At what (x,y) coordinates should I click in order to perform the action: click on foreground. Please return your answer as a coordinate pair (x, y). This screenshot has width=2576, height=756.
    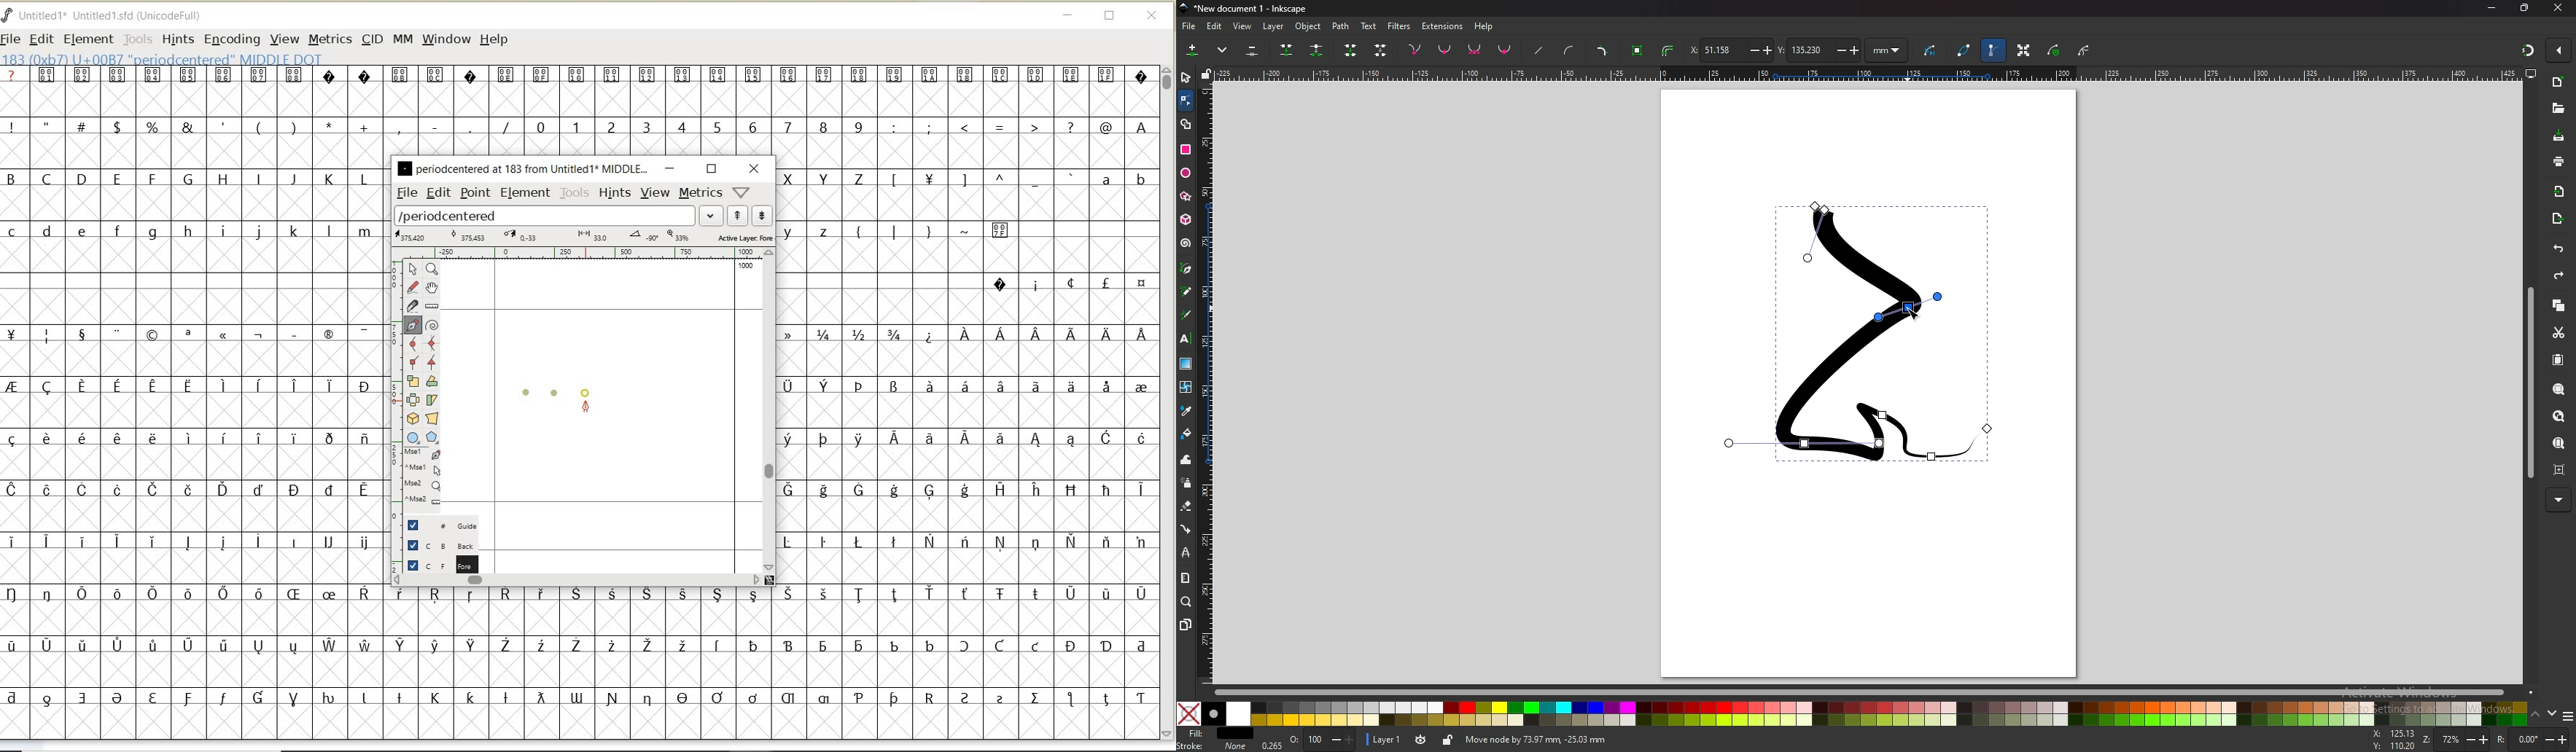
    Looking at the image, I should click on (437, 563).